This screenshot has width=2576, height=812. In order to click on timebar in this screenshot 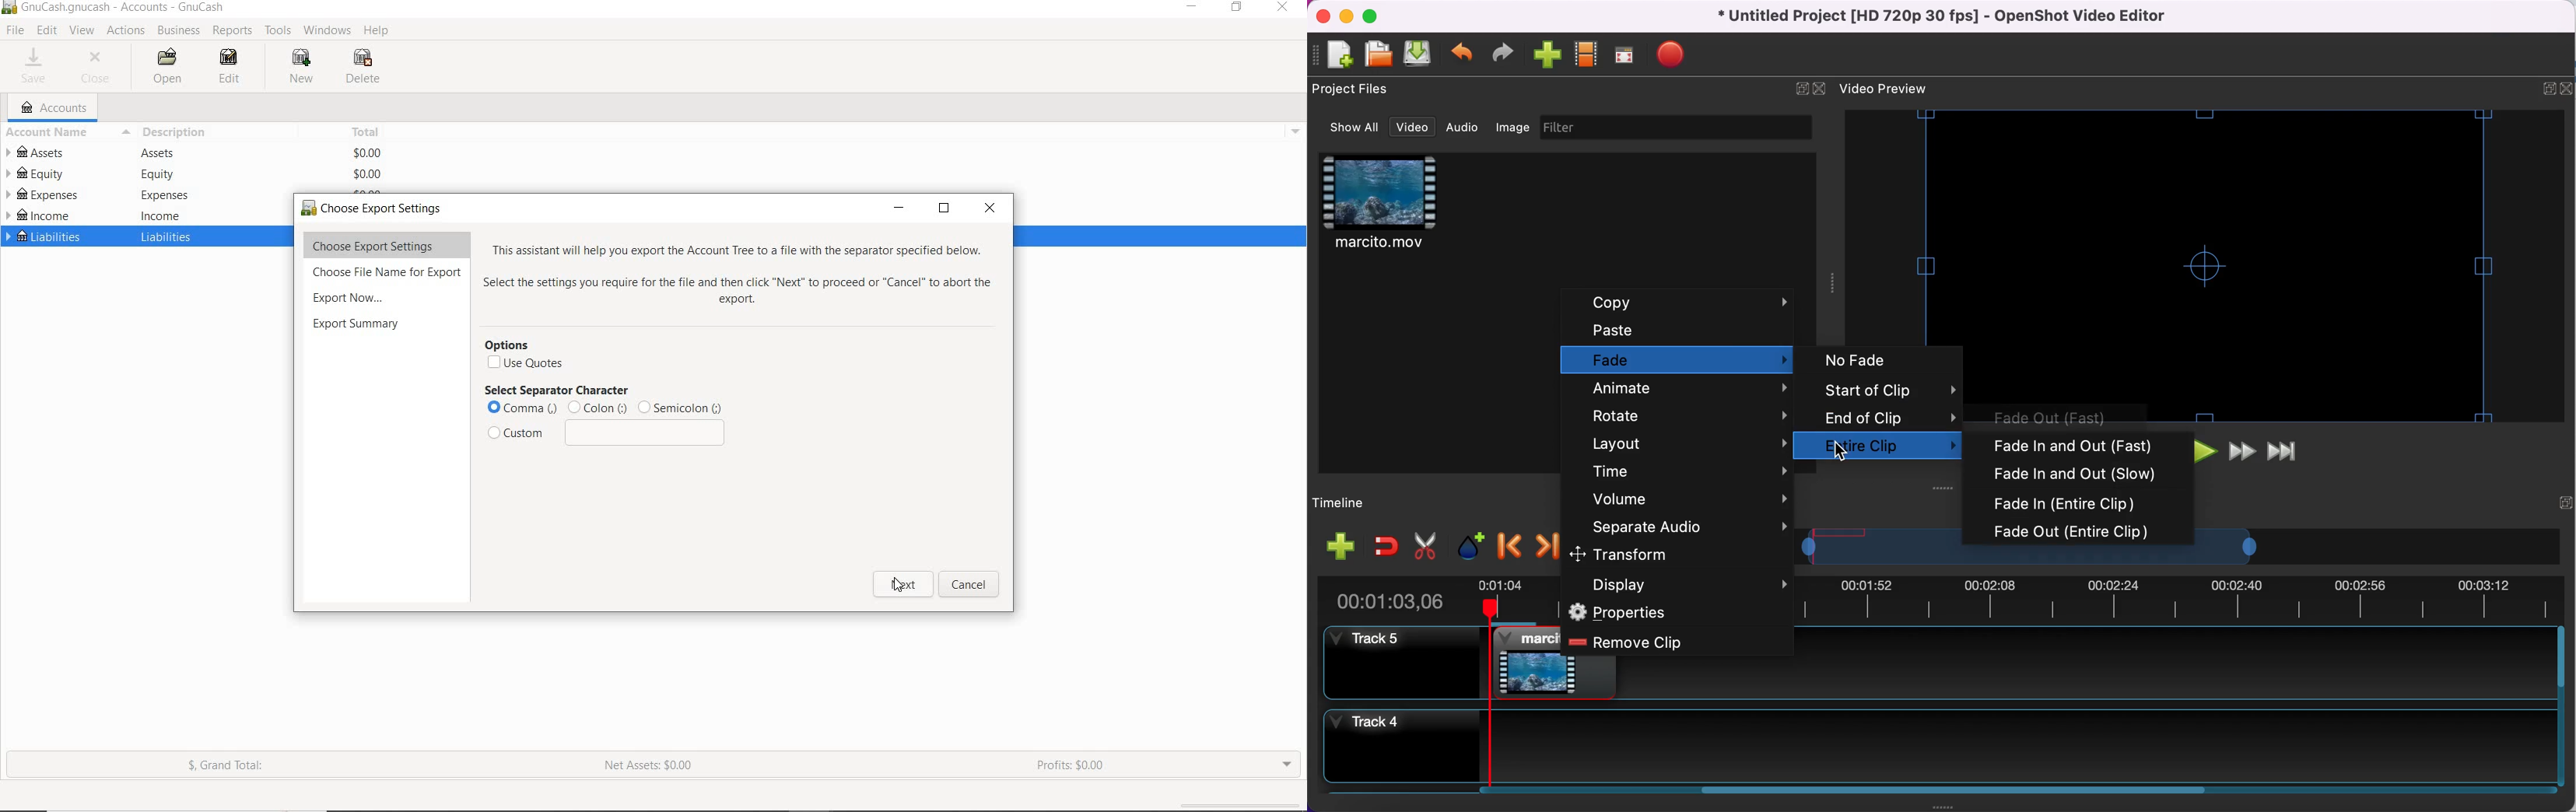, I will do `click(1510, 602)`.